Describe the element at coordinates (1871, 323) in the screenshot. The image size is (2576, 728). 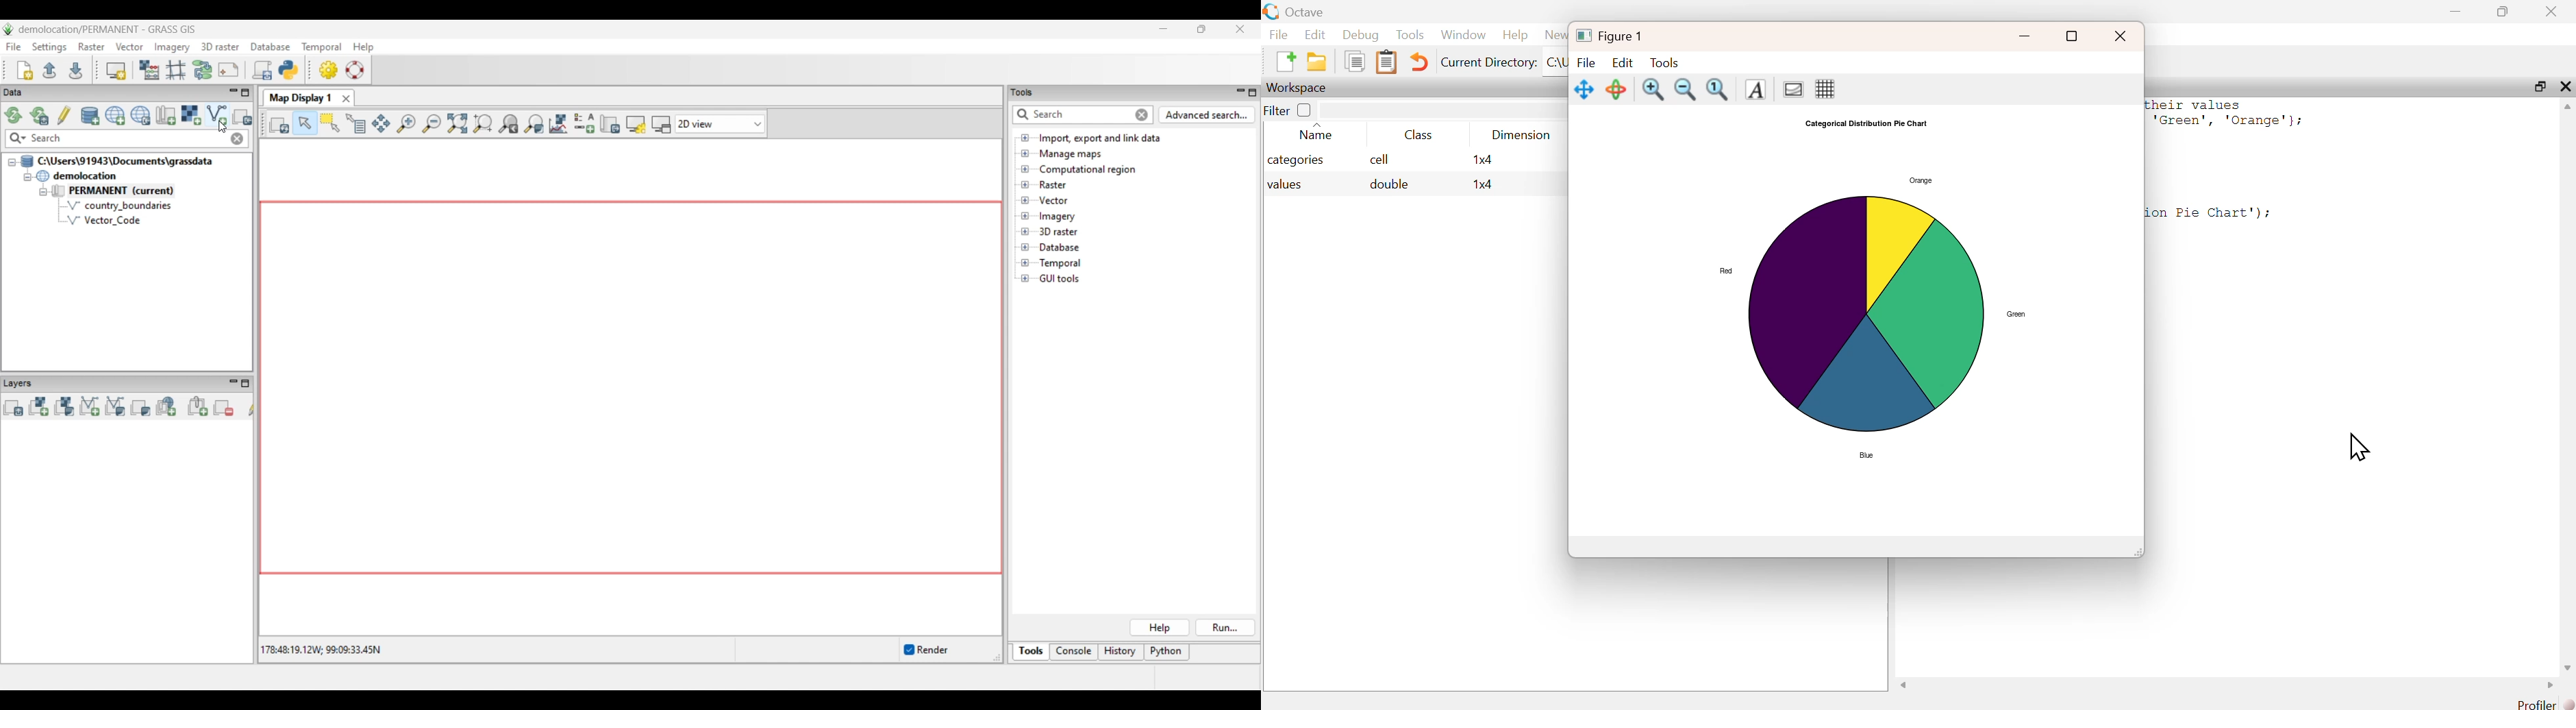
I see `Graph` at that location.